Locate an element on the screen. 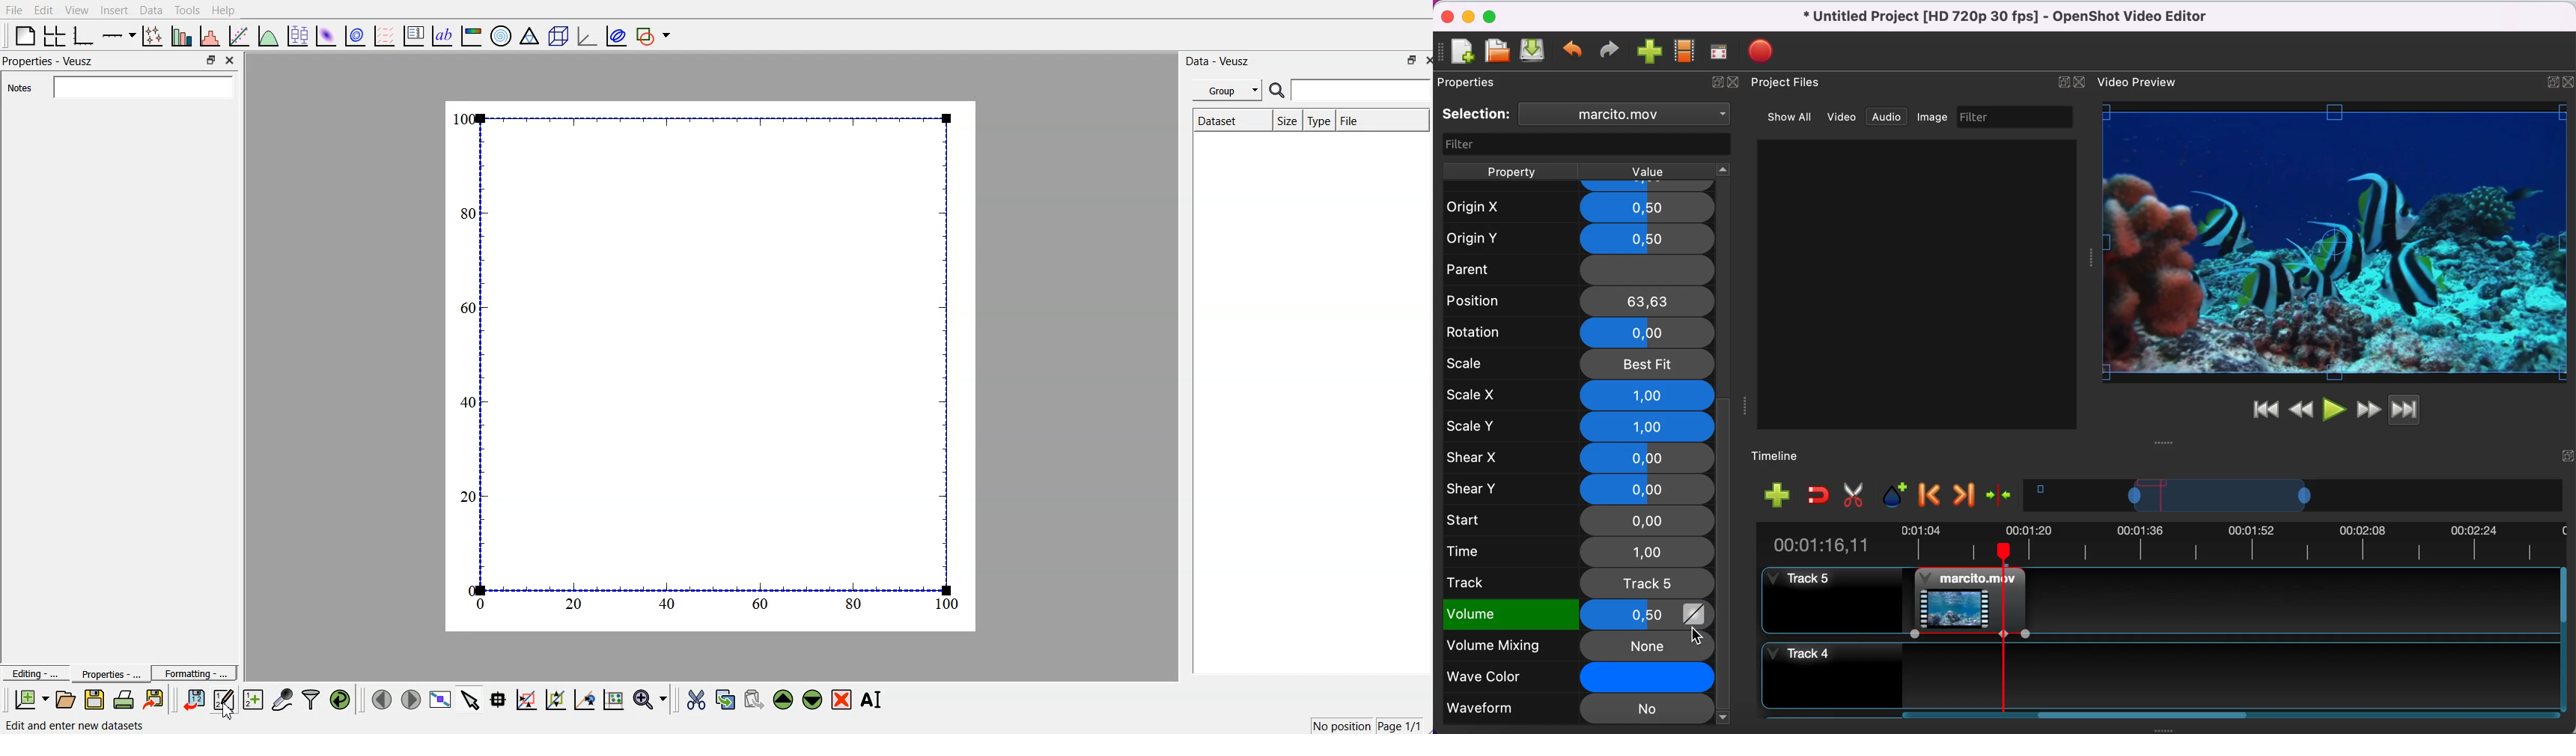 Image resolution: width=2576 pixels, height=756 pixels. audio is located at coordinates (1890, 118).